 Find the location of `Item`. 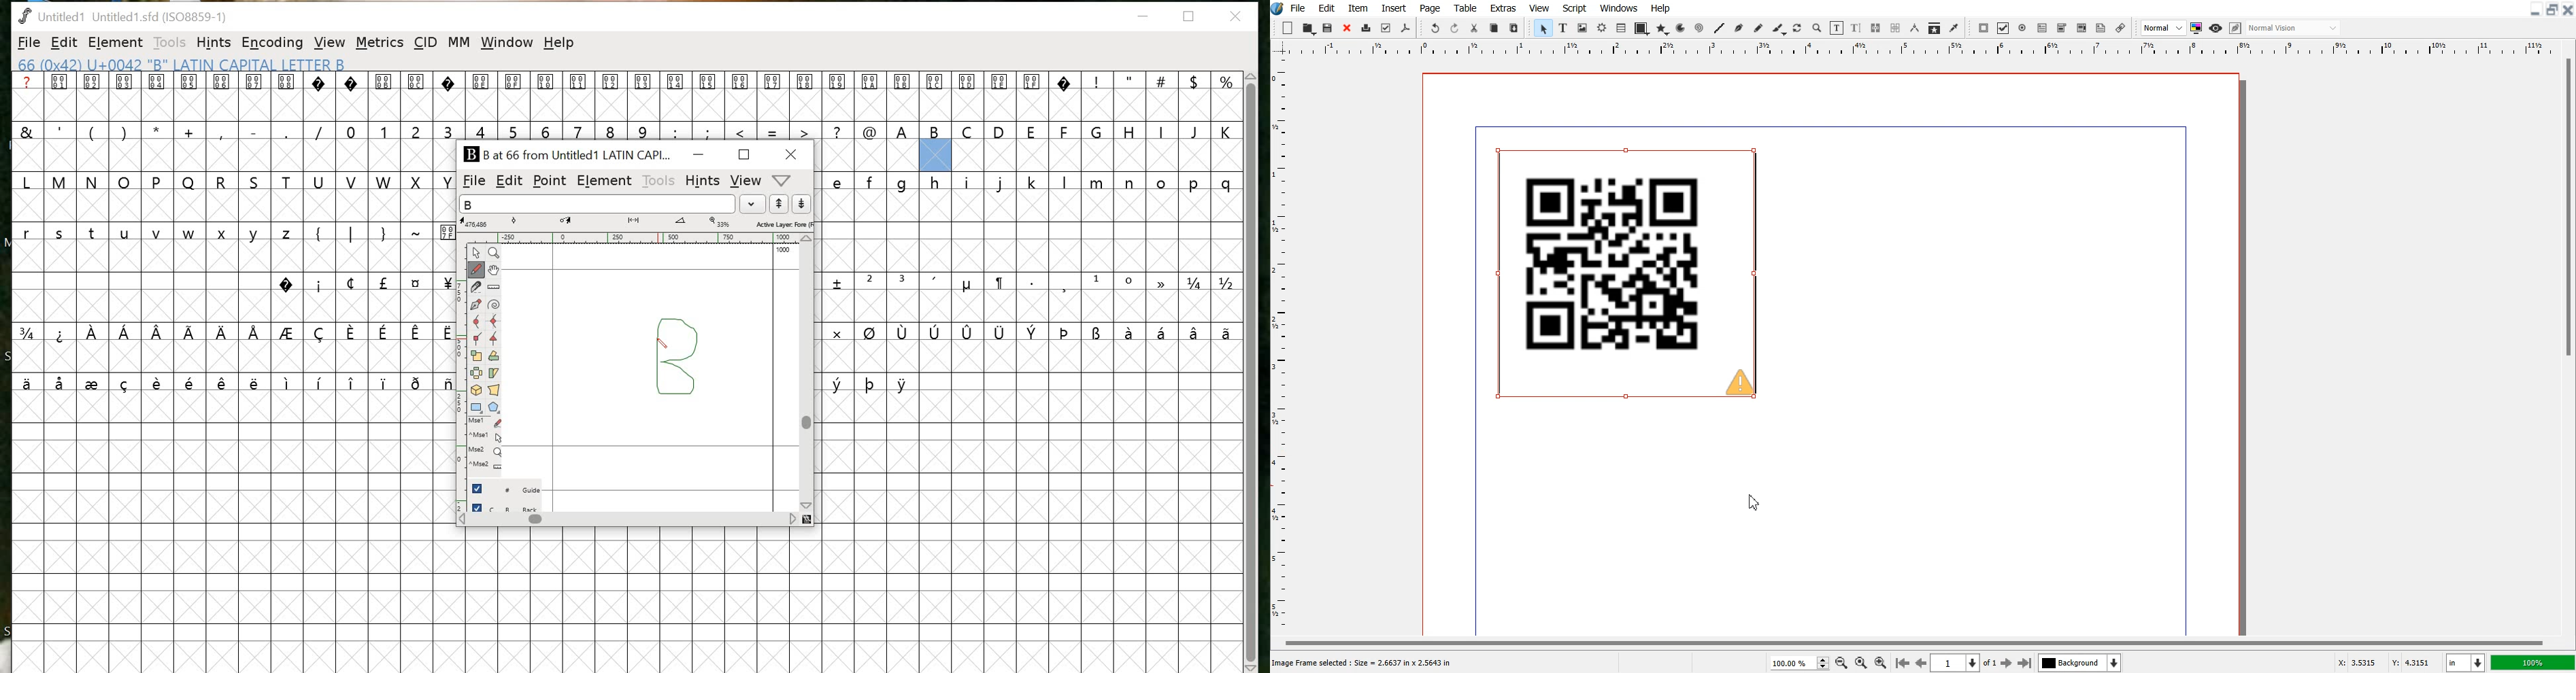

Item is located at coordinates (1358, 7).